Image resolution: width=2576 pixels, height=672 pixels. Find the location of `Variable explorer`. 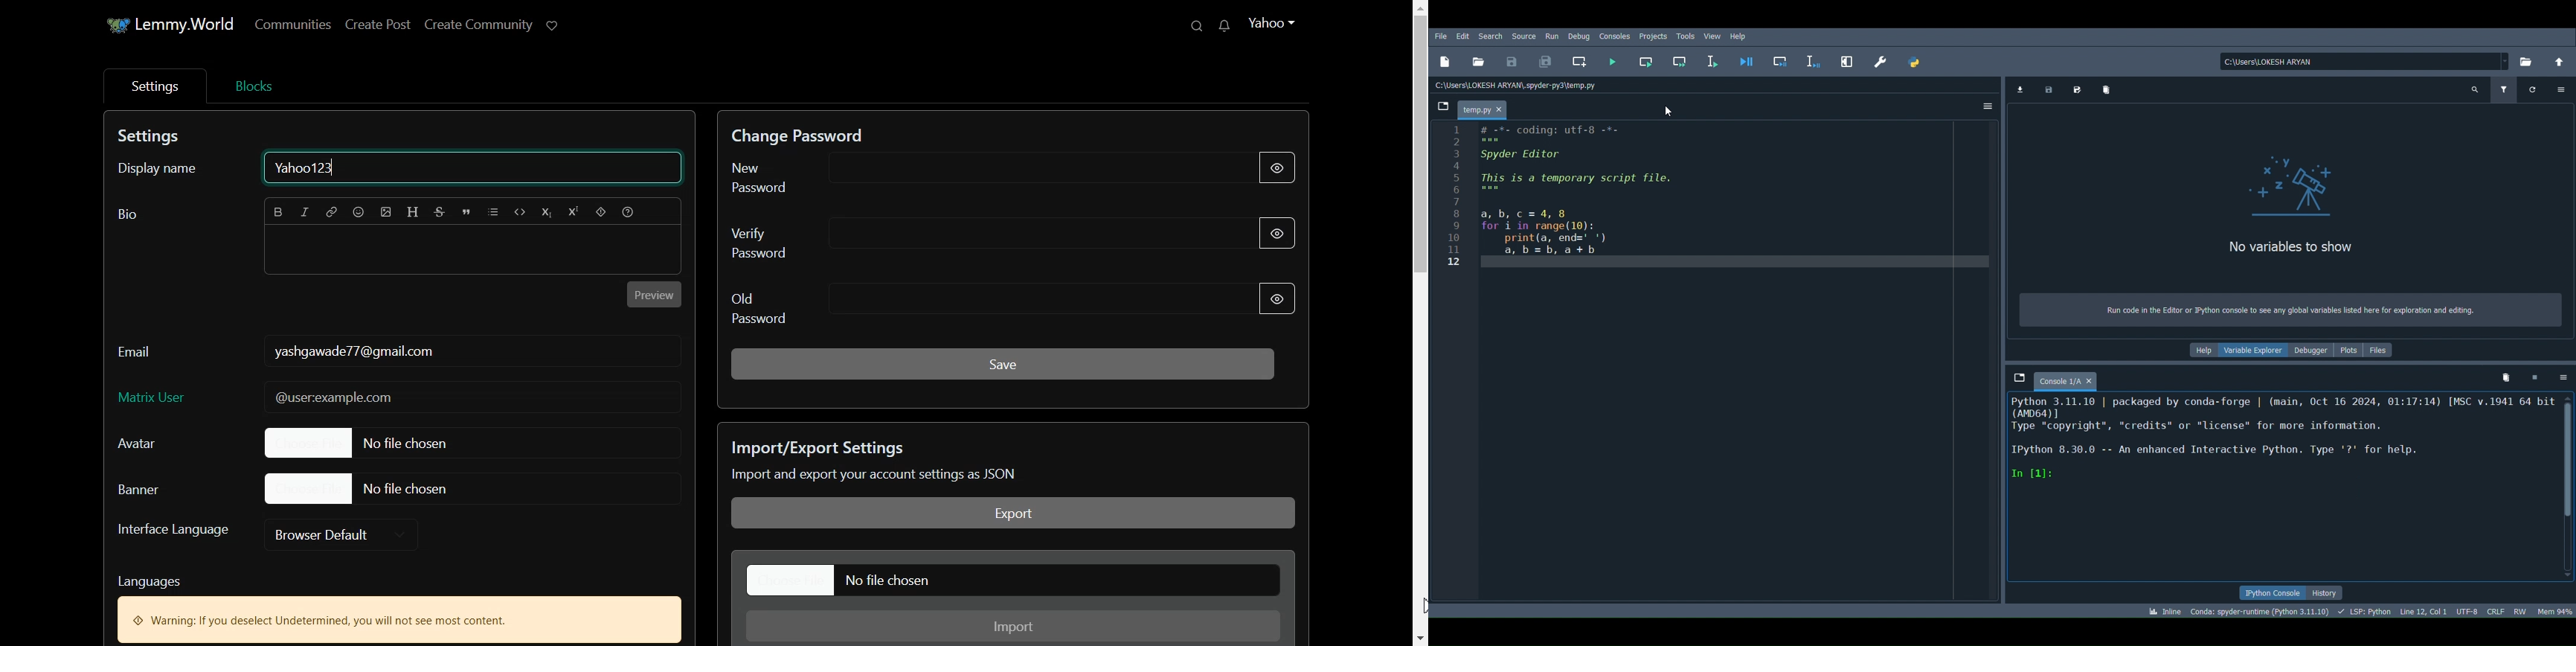

Variable explorer is located at coordinates (2256, 351).